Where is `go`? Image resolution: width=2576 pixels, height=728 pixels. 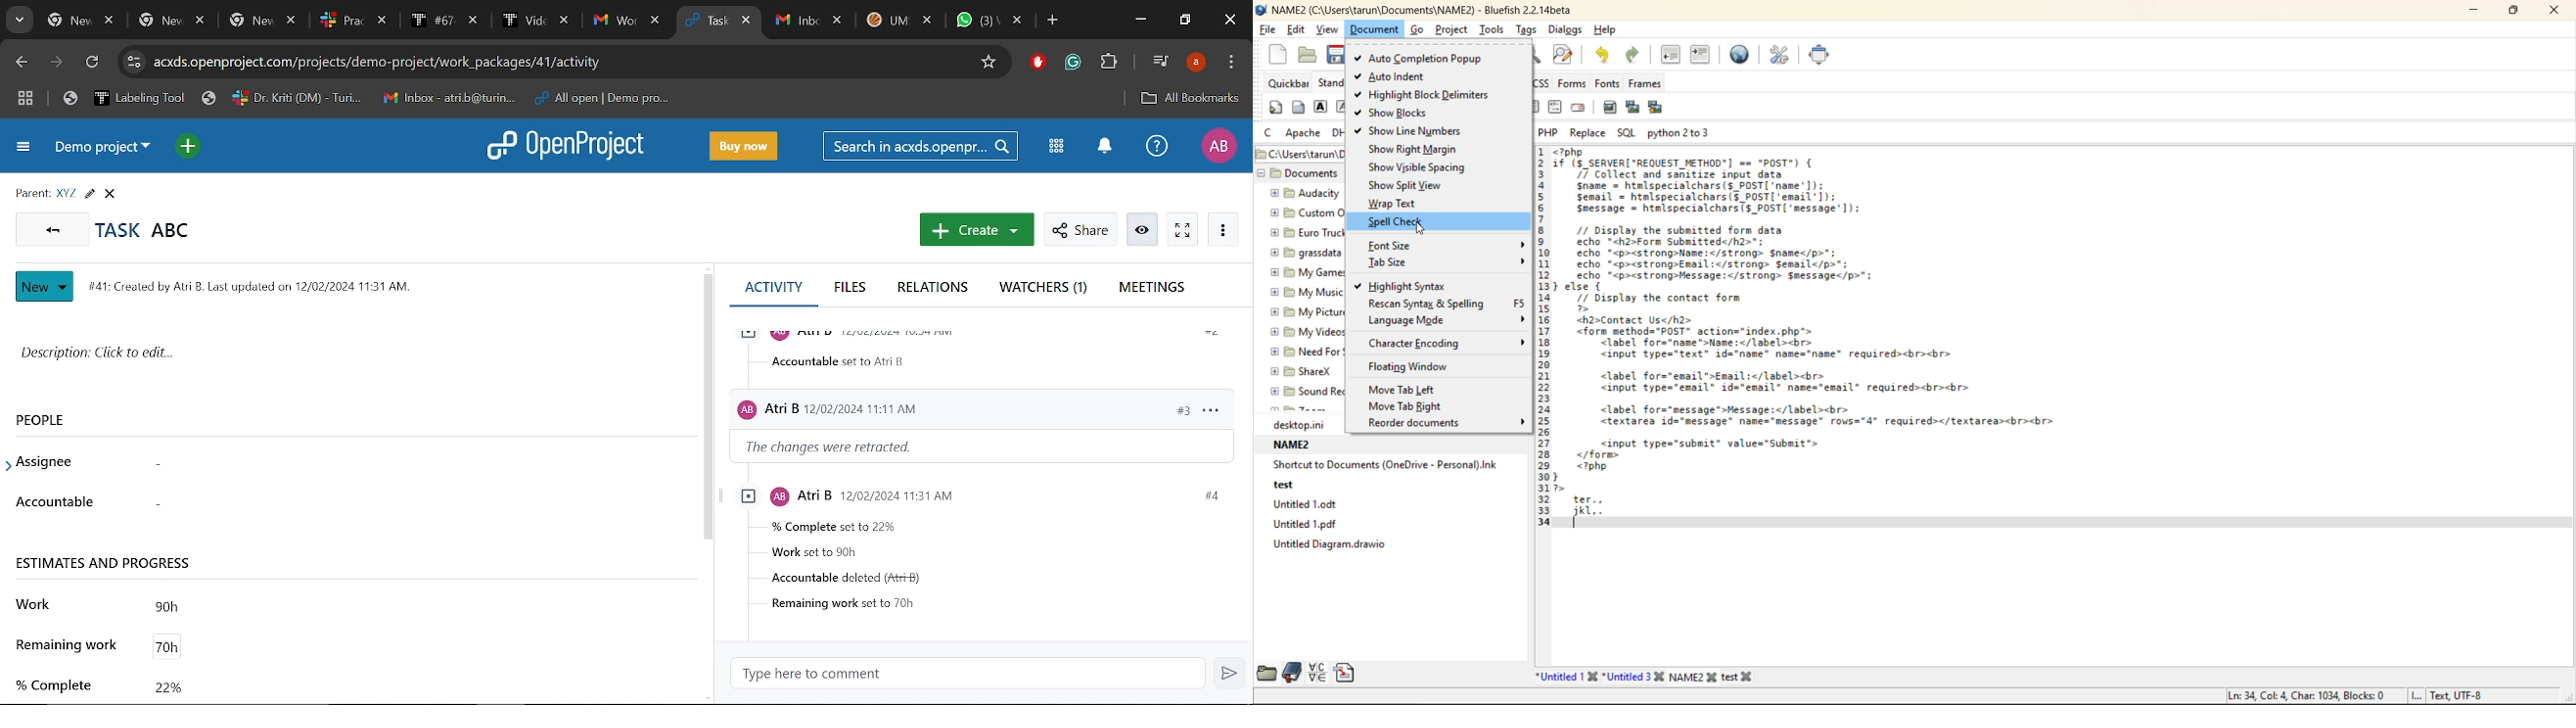 go is located at coordinates (1418, 29).